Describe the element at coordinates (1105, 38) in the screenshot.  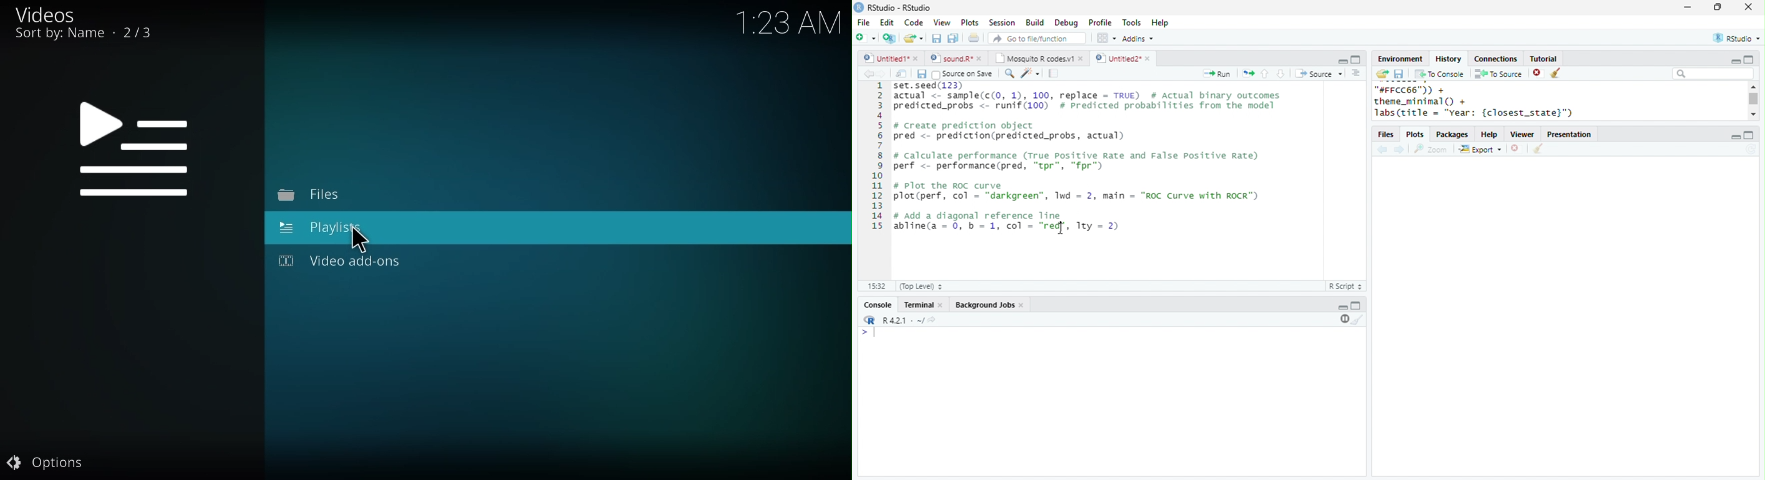
I see `options` at that location.